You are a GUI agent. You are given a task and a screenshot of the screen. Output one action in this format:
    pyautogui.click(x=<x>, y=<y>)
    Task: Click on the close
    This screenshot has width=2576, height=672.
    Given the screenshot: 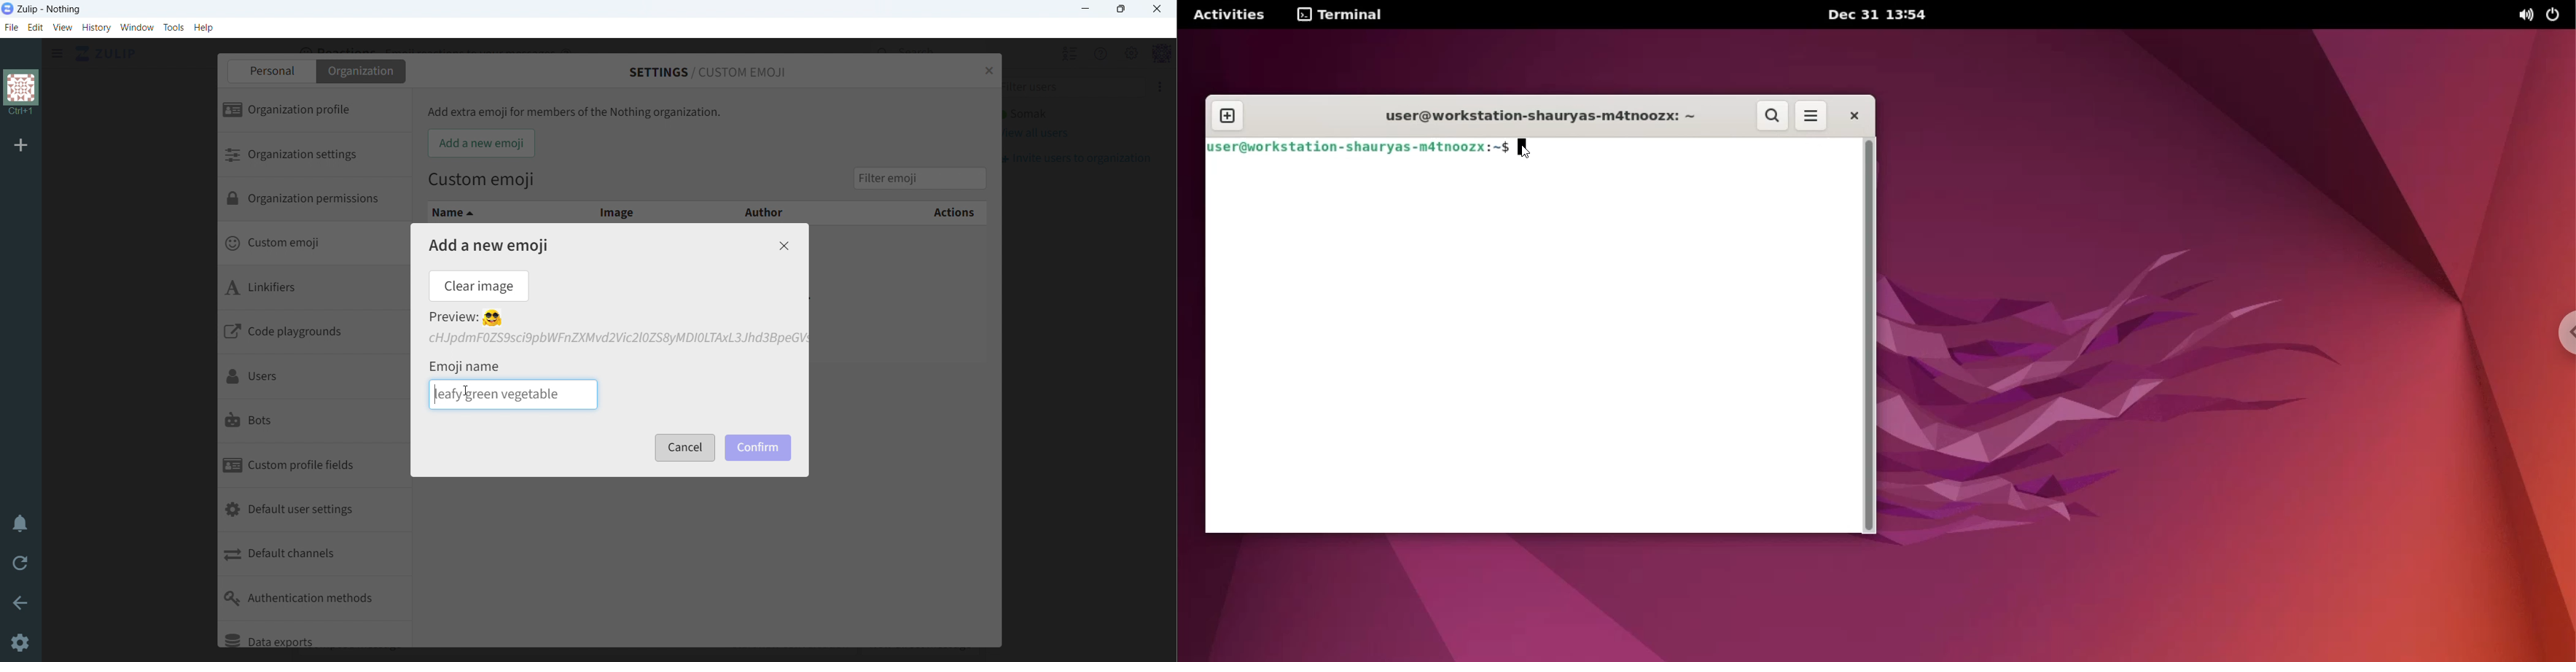 What is the action you would take?
    pyautogui.click(x=1156, y=9)
    